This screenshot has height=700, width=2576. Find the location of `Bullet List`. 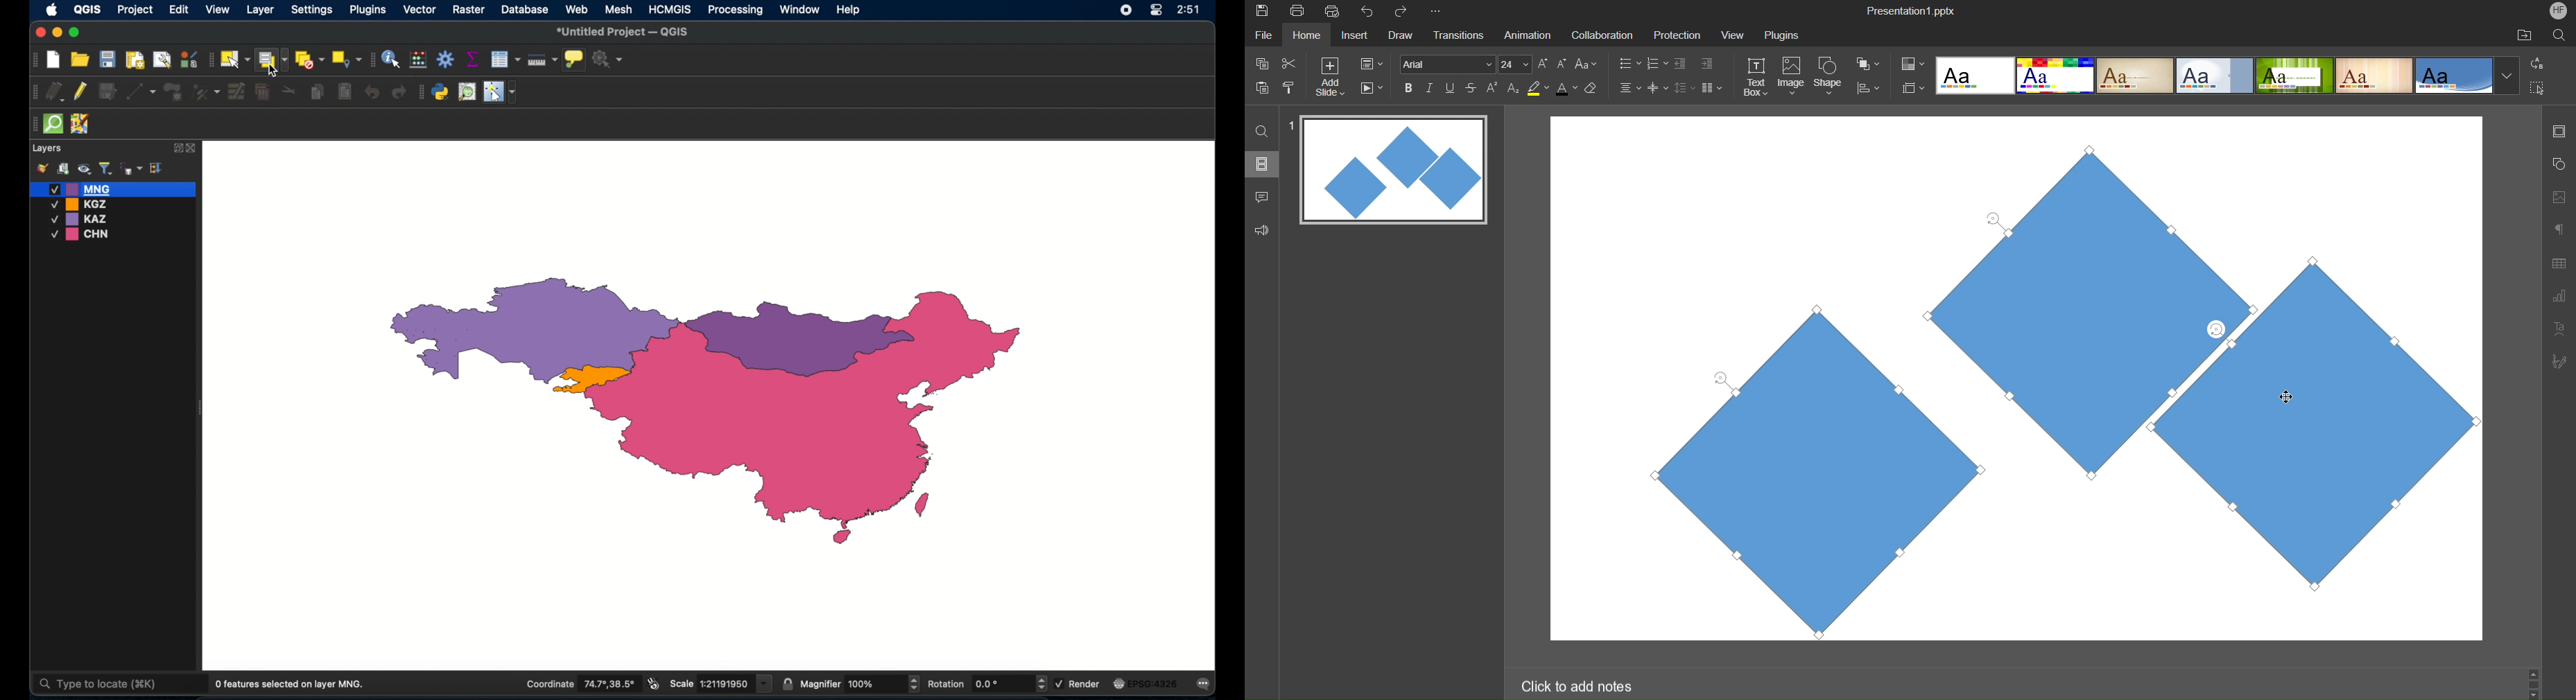

Bullet List is located at coordinates (1629, 64).